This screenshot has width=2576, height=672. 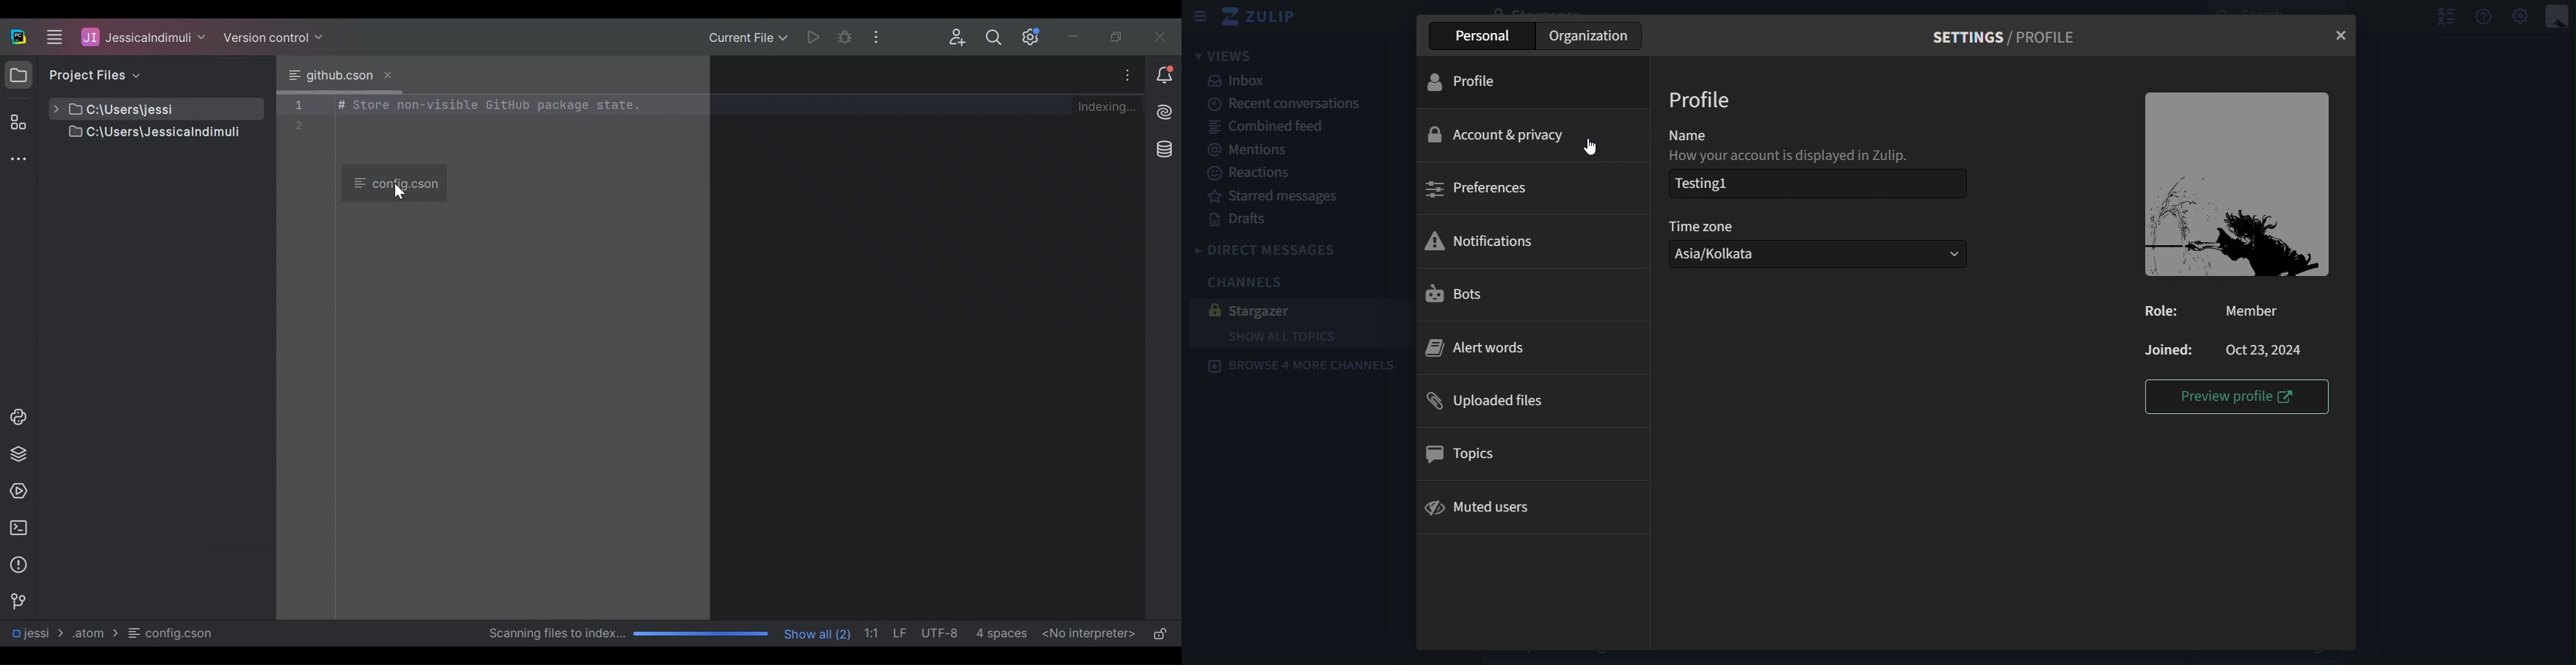 What do you see at coordinates (2450, 20) in the screenshot?
I see `hide user list` at bounding box center [2450, 20].